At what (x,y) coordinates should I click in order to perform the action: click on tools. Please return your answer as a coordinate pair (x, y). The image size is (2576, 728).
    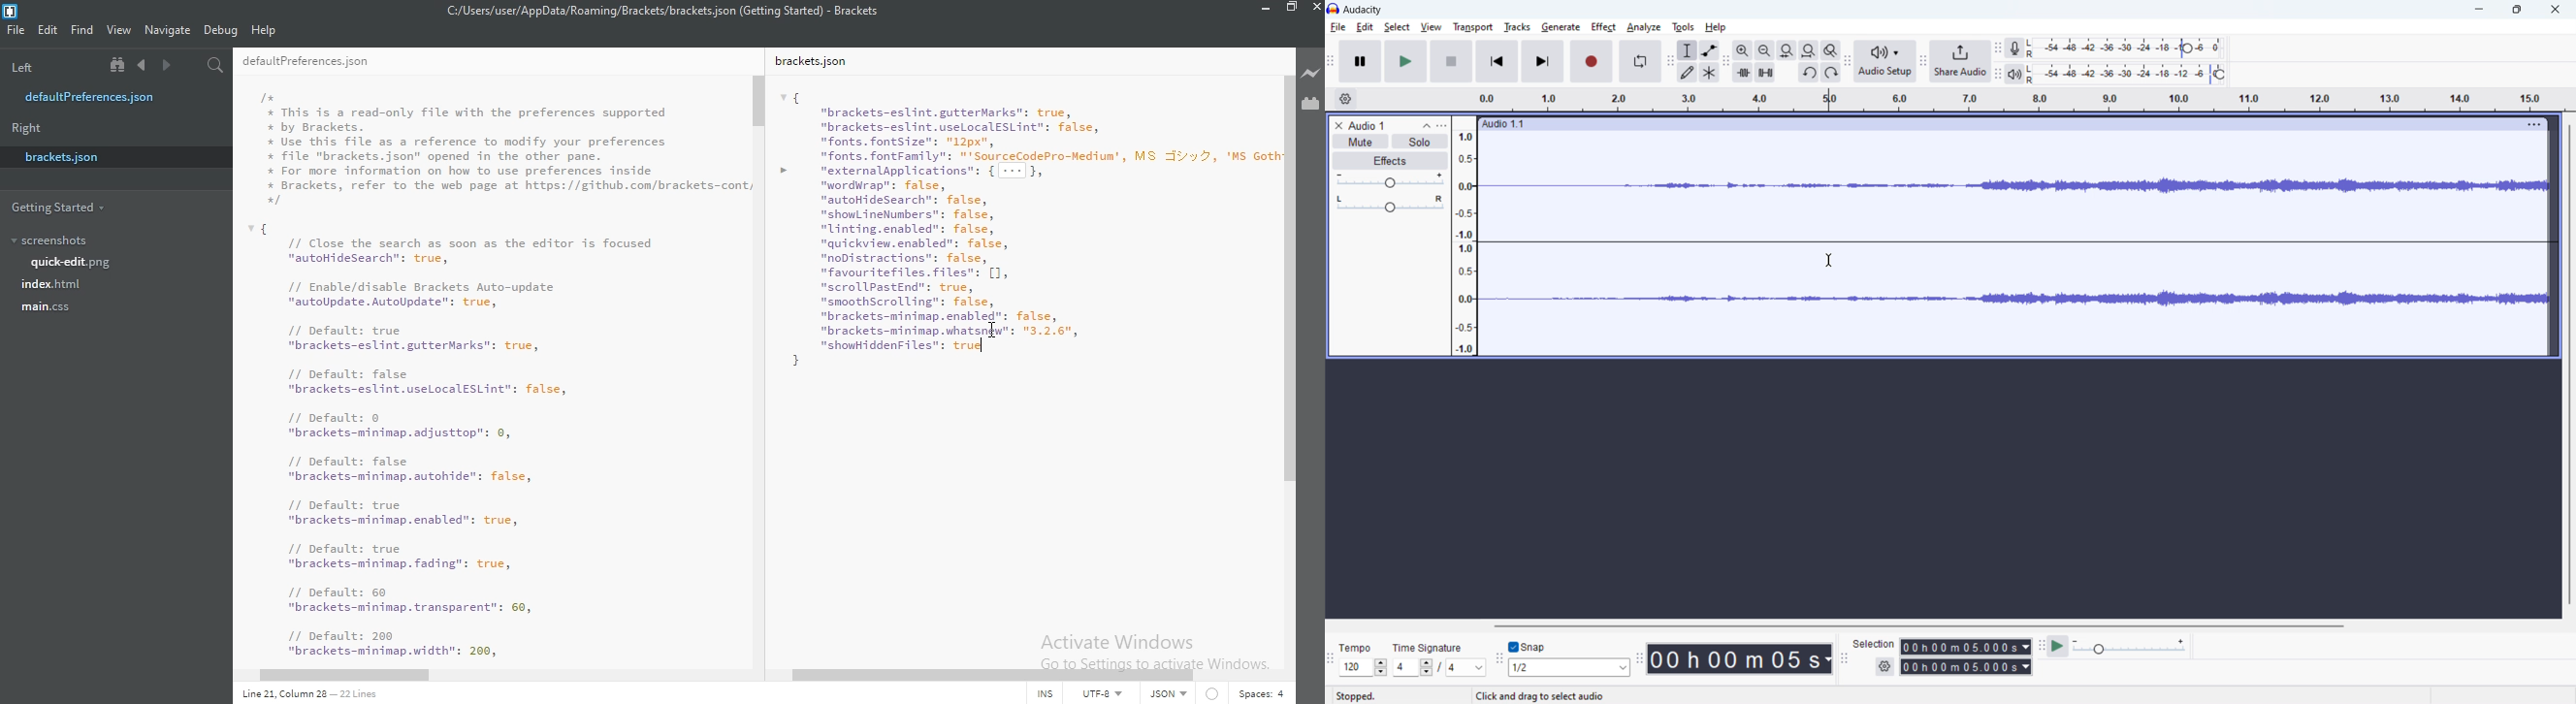
    Looking at the image, I should click on (1682, 27).